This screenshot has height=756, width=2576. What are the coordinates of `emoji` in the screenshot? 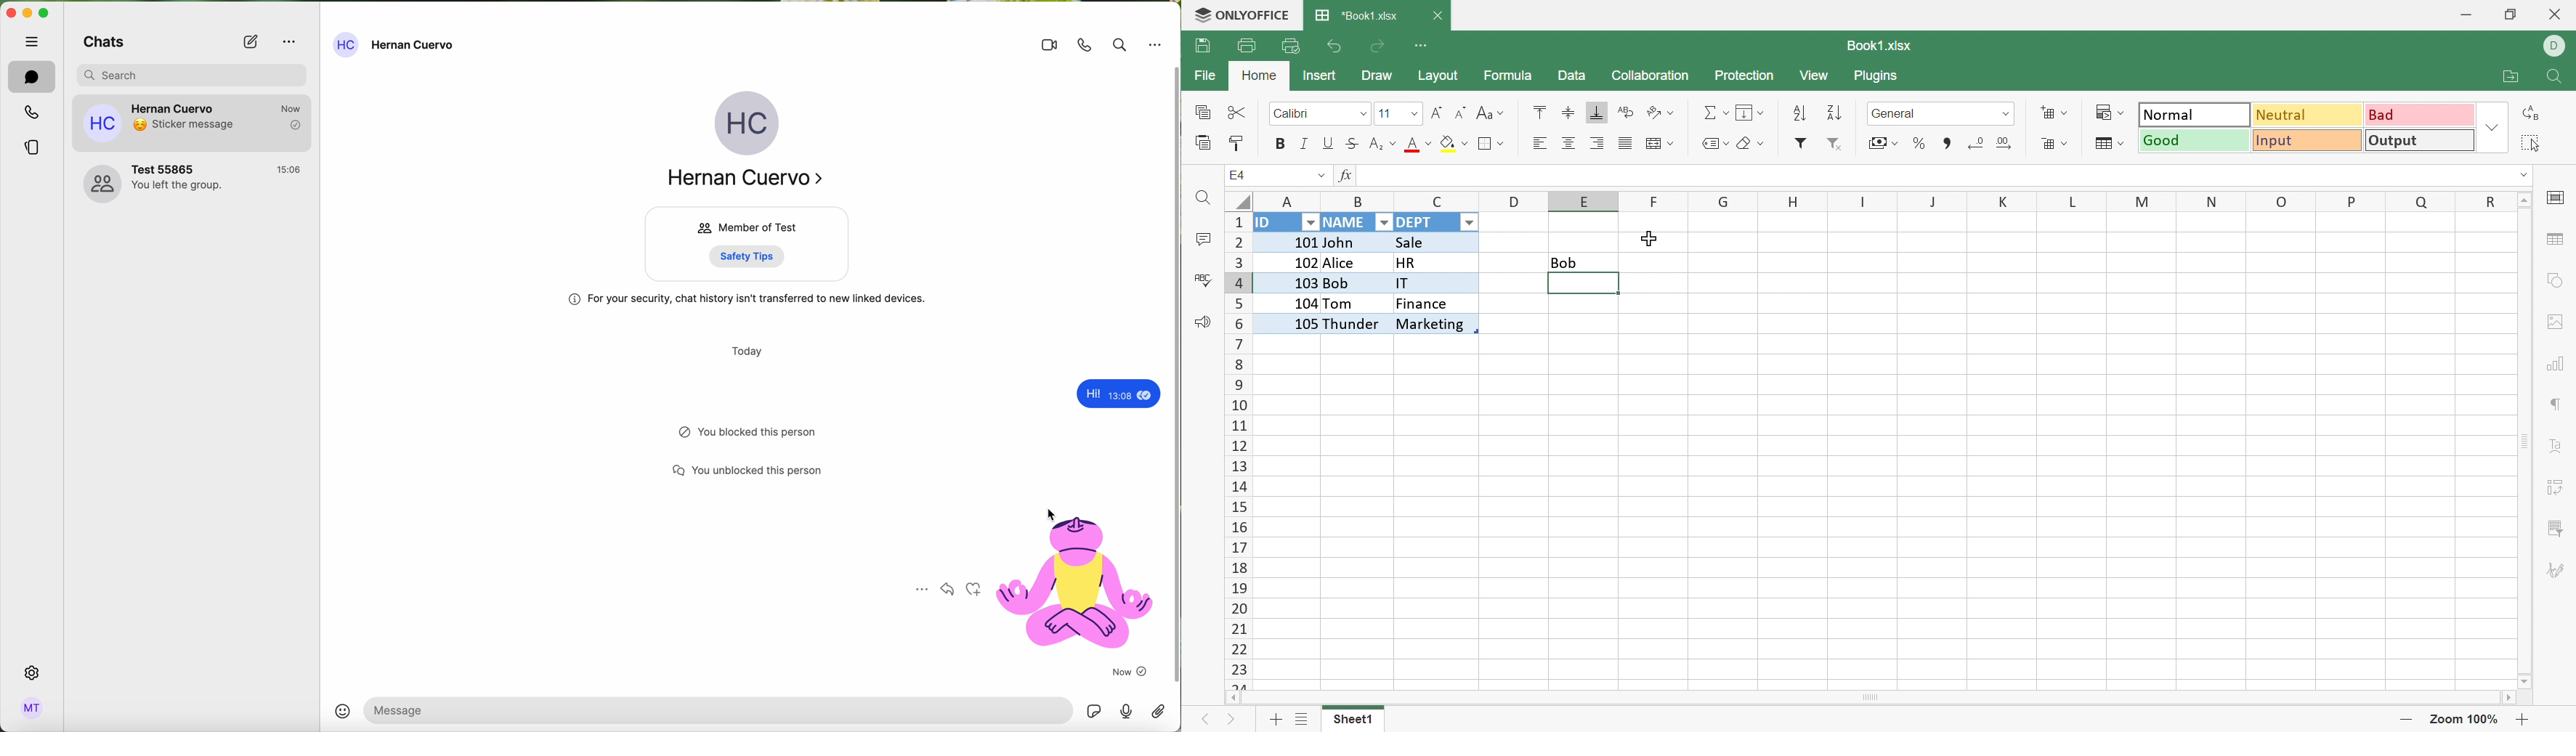 It's located at (343, 710).